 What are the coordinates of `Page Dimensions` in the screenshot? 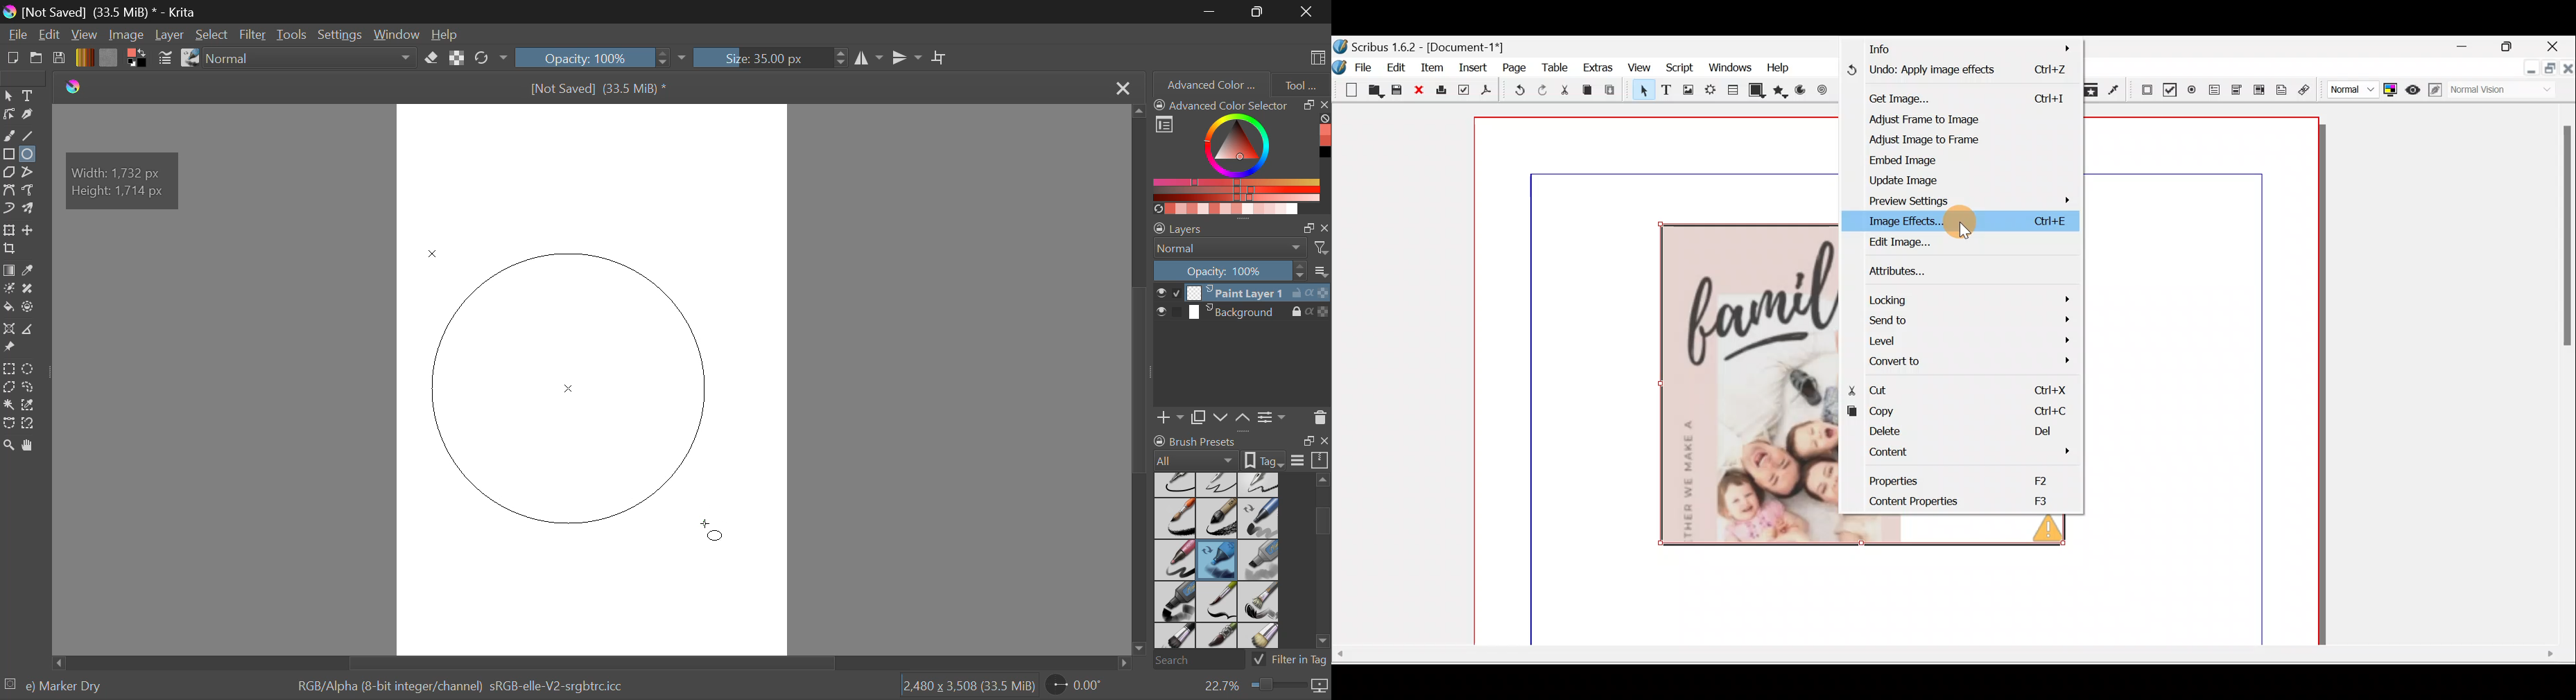 It's located at (972, 686).